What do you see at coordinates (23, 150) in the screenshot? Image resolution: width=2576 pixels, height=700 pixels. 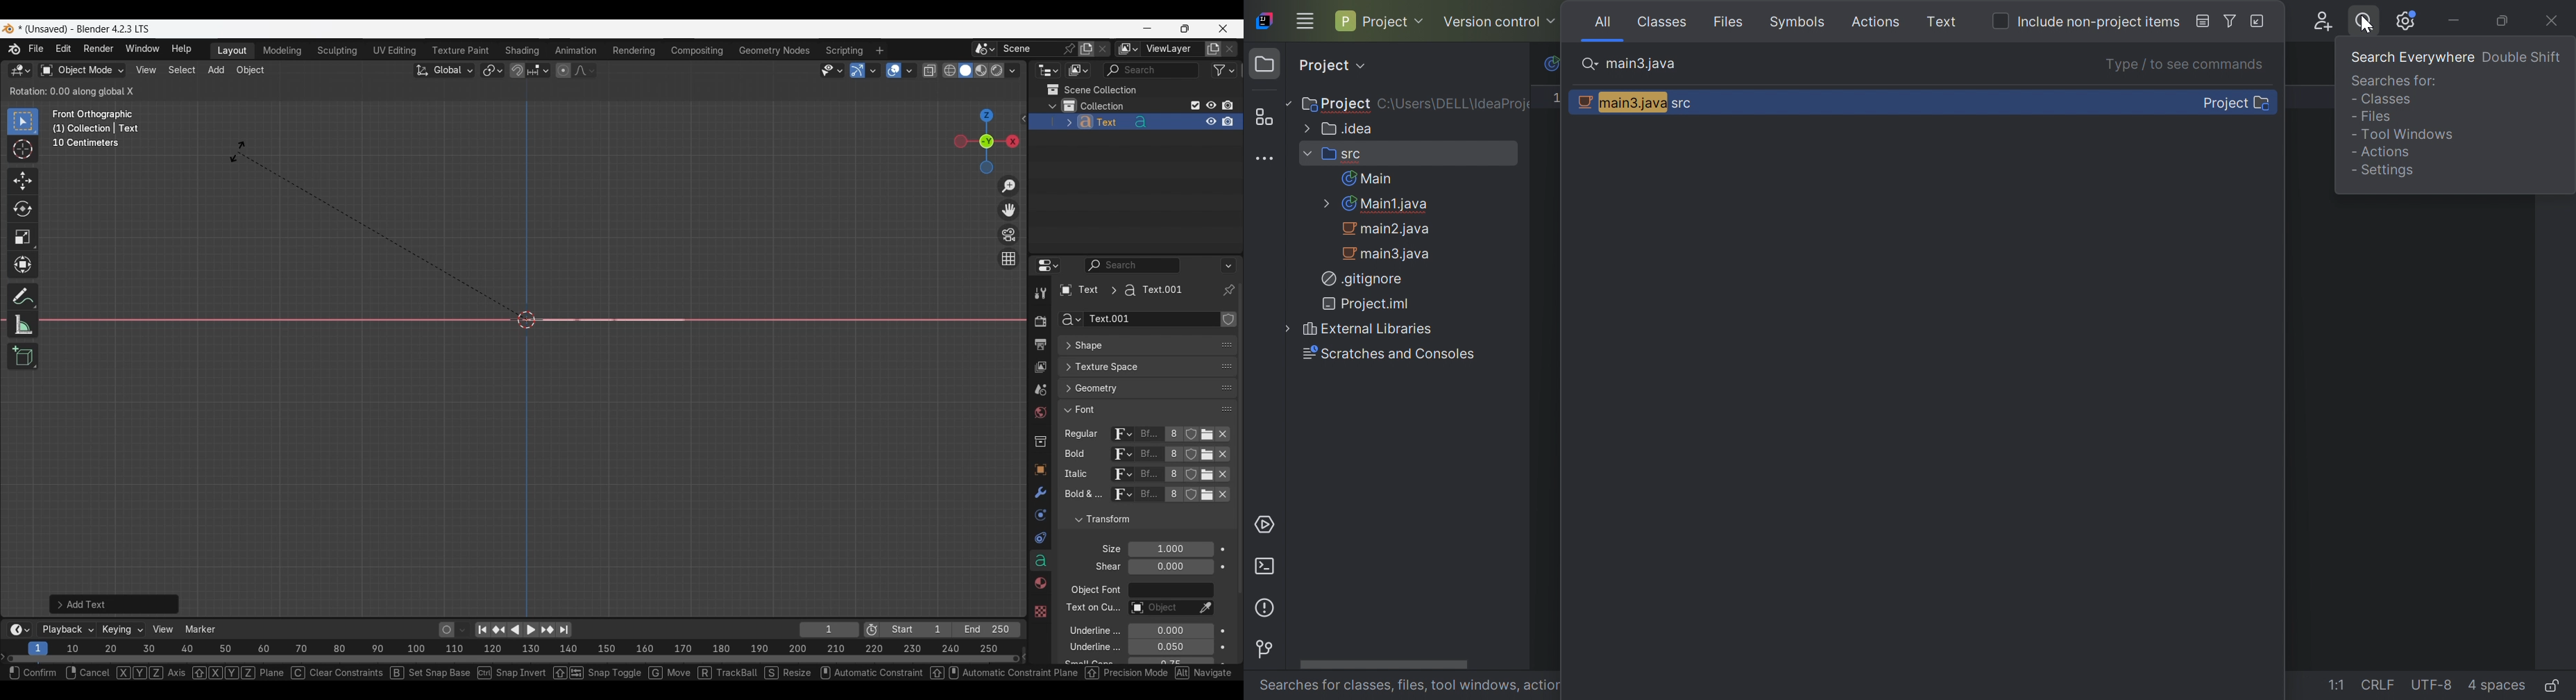 I see `Cursor` at bounding box center [23, 150].